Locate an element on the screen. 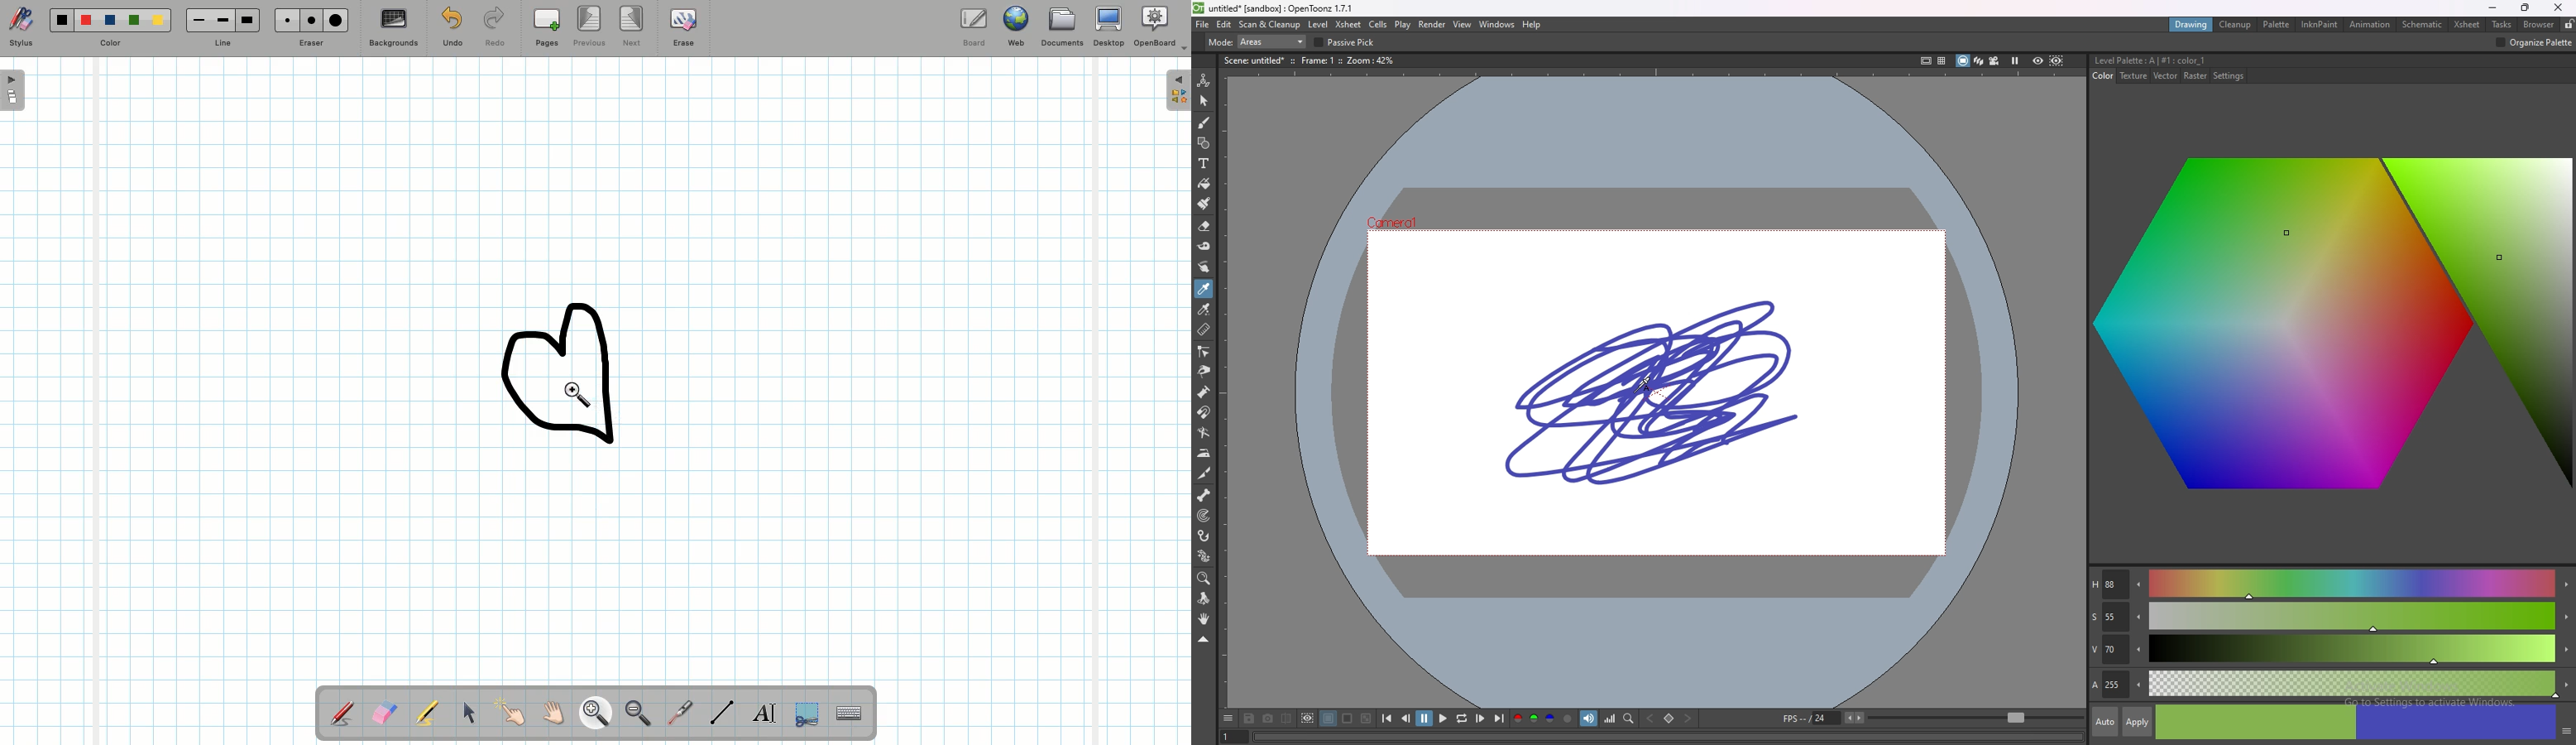 The width and height of the screenshot is (2576, 756). last frame is located at coordinates (1498, 718).